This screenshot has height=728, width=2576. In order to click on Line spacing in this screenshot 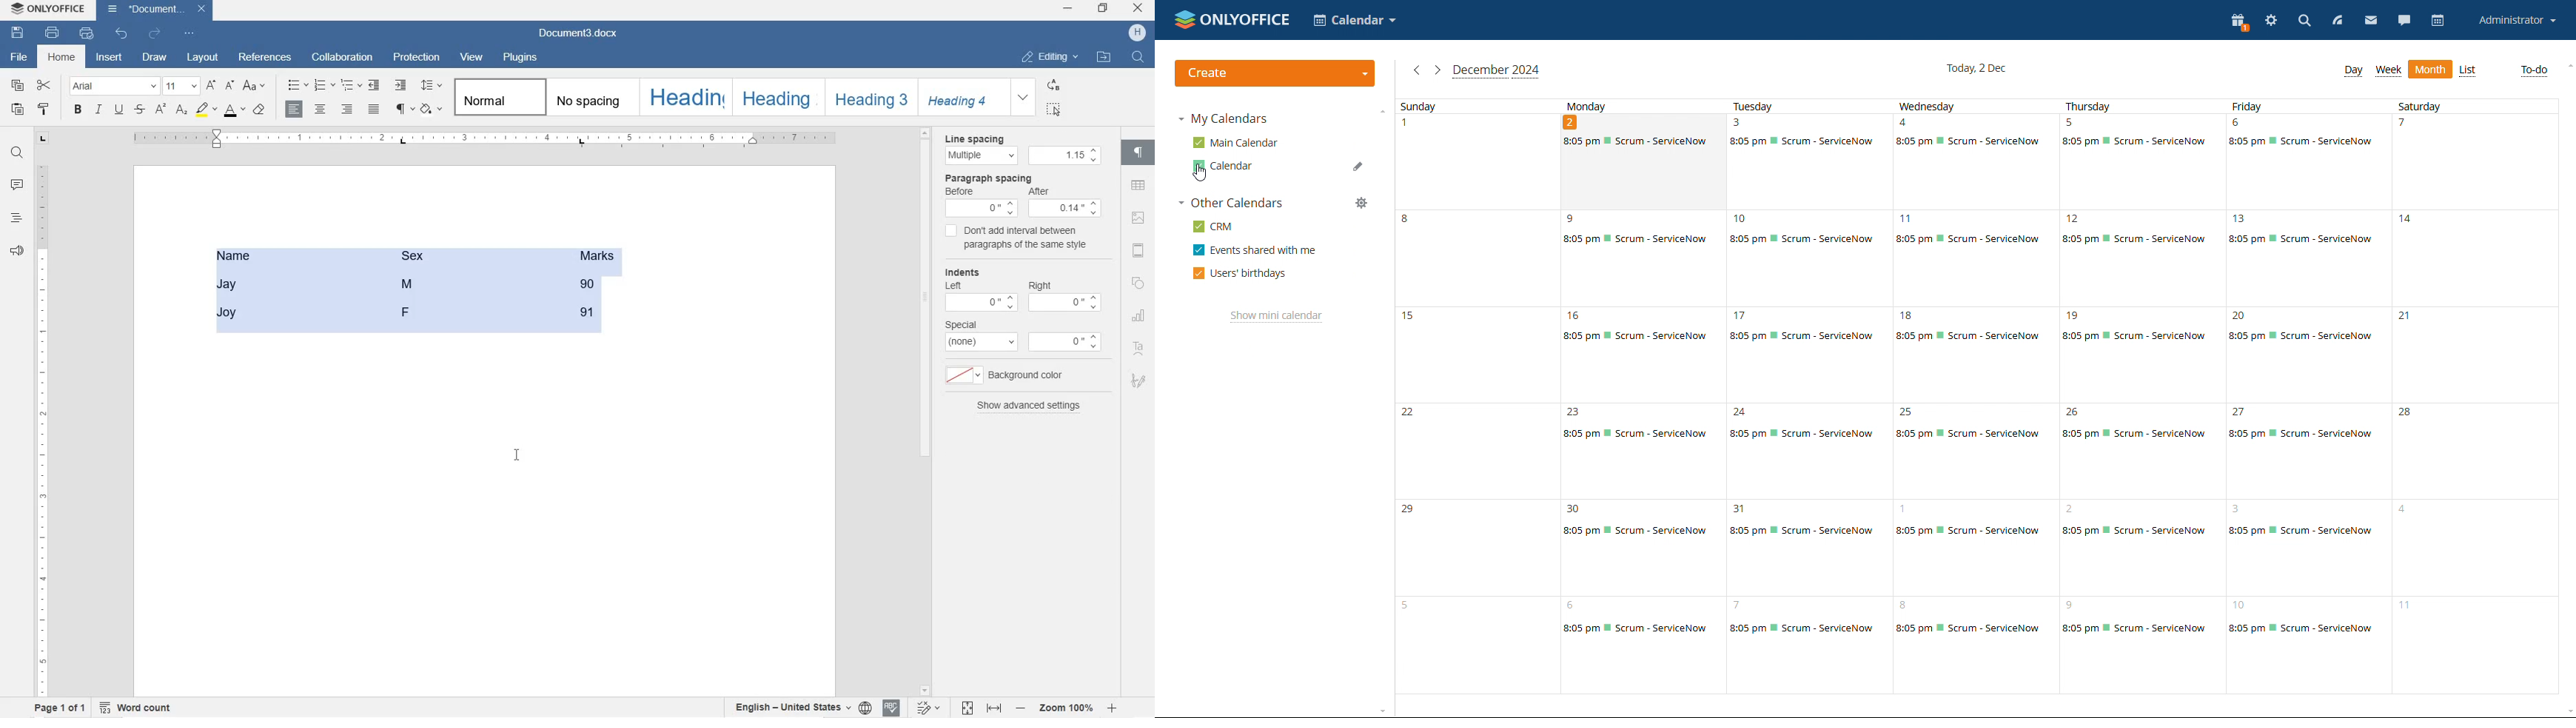, I will do `click(1025, 138)`.